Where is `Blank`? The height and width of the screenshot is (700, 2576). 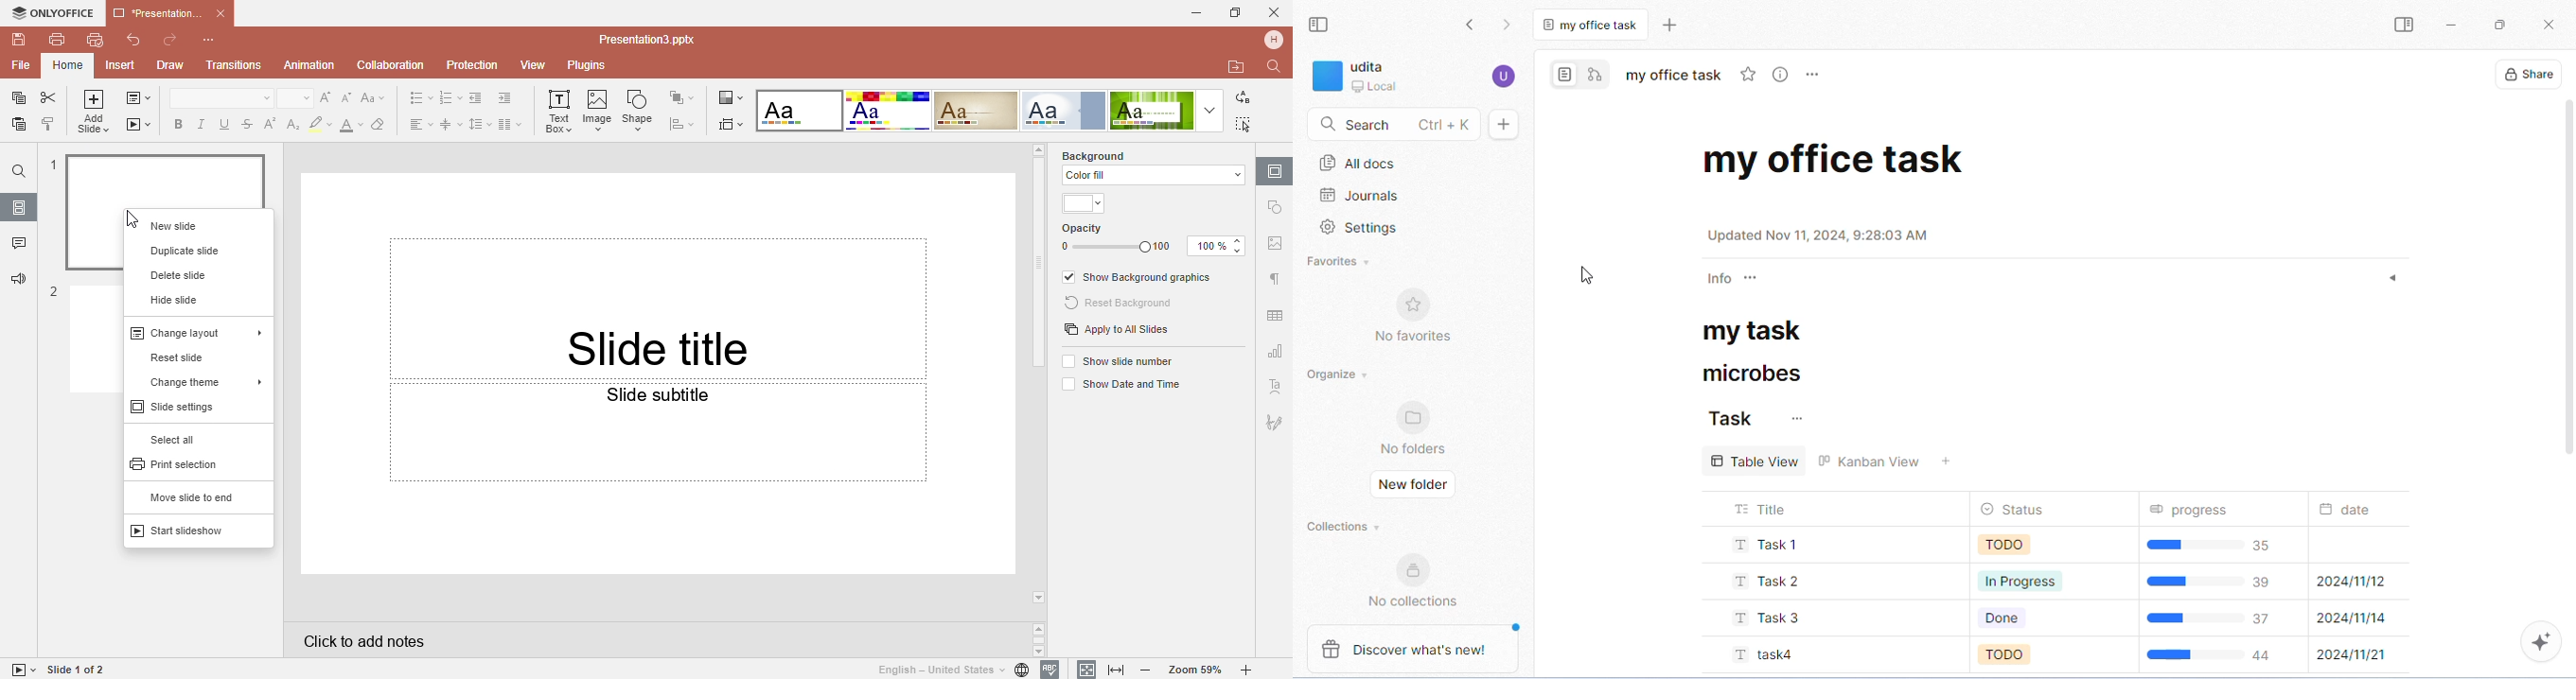
Blank is located at coordinates (799, 111).